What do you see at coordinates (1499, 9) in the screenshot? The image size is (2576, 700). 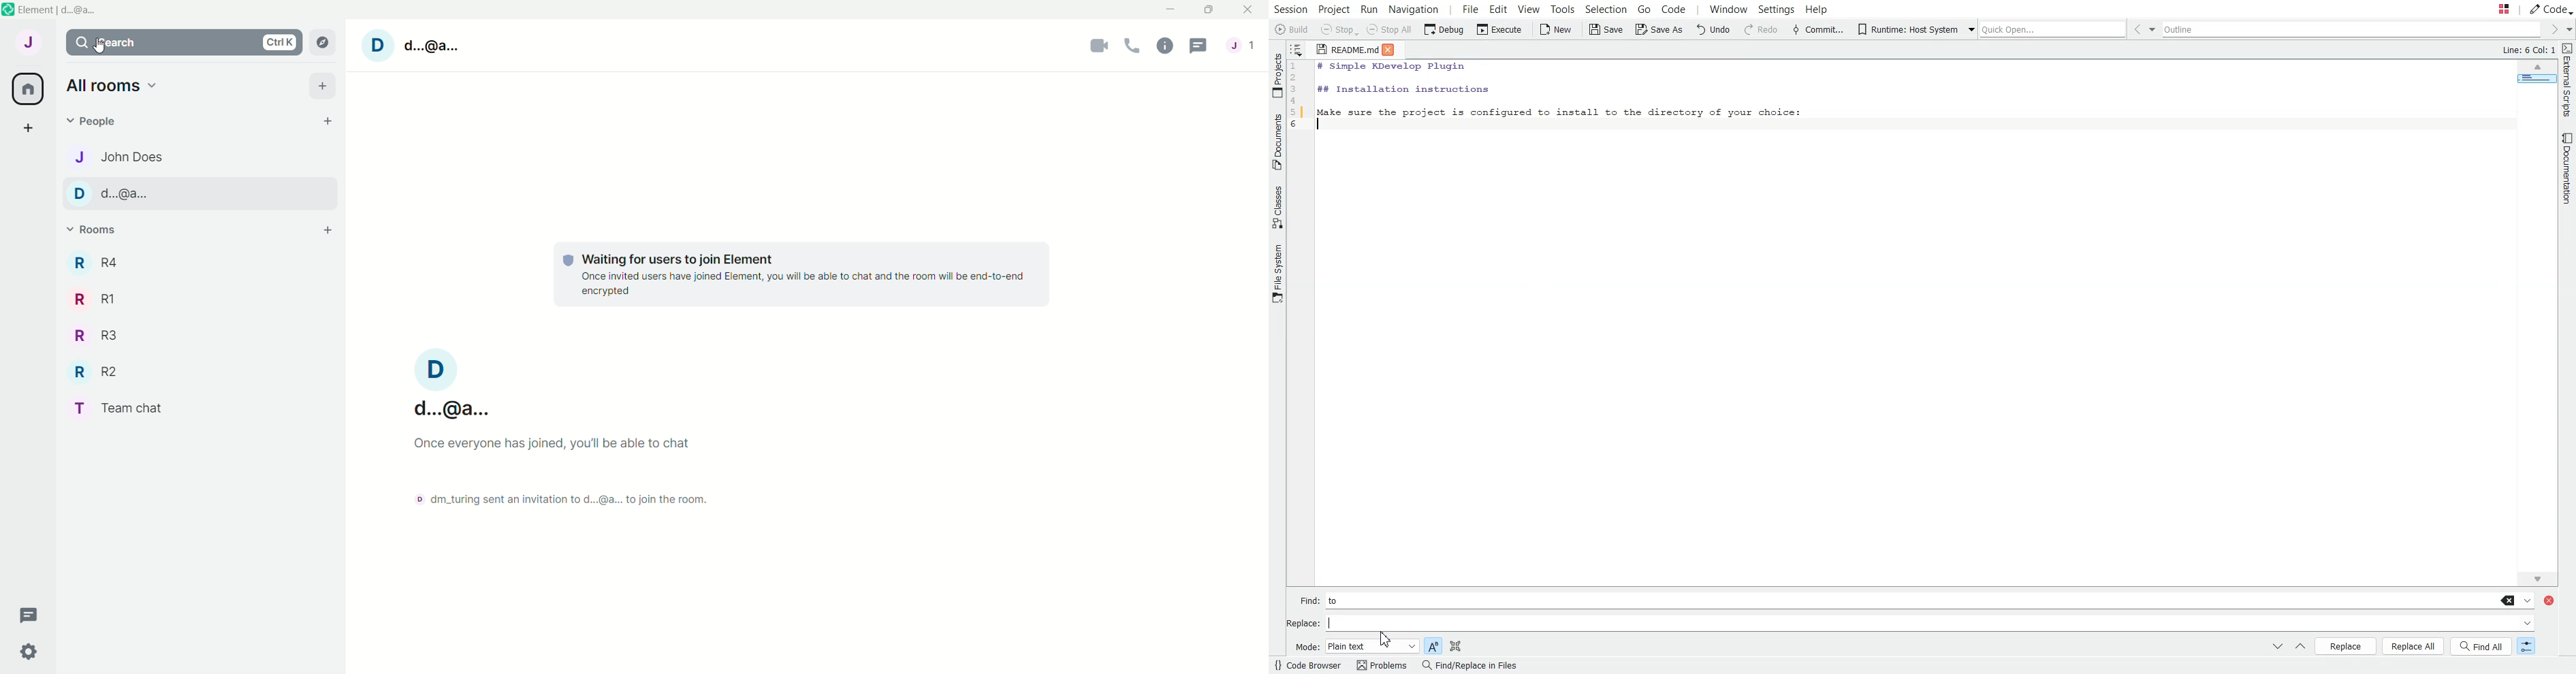 I see `Edit` at bounding box center [1499, 9].